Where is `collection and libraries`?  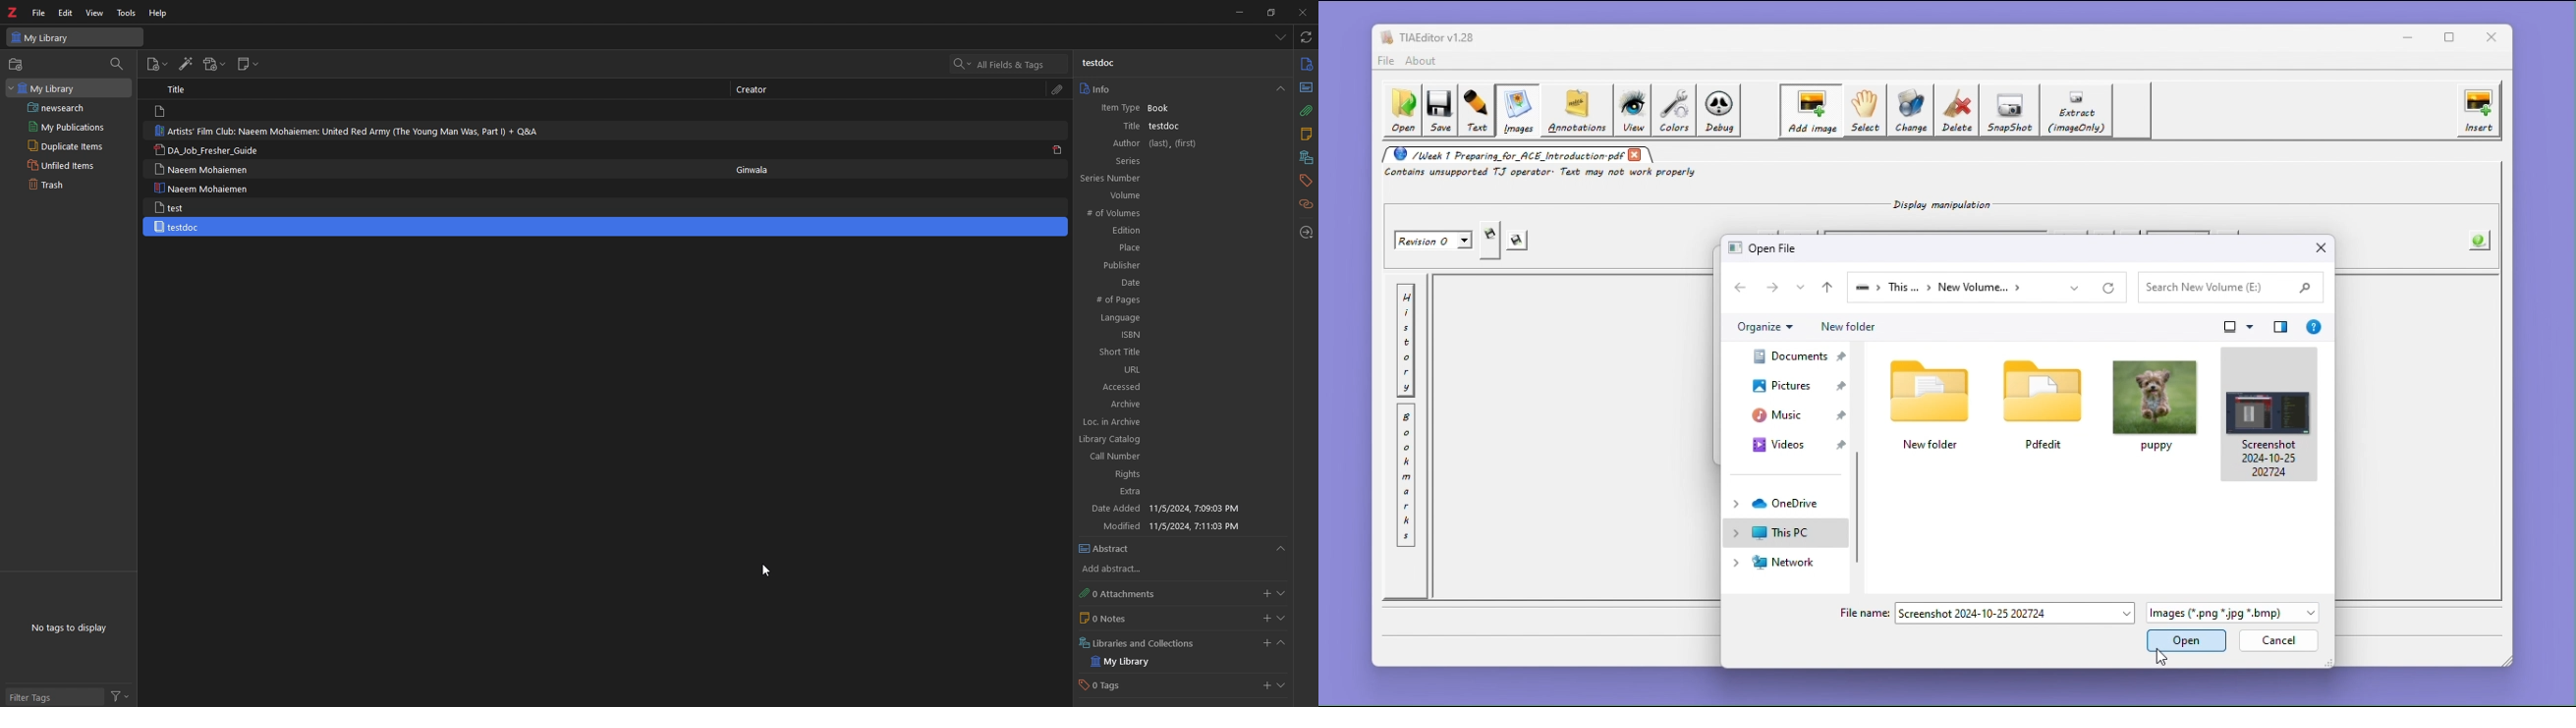 collection and libraries is located at coordinates (1305, 159).